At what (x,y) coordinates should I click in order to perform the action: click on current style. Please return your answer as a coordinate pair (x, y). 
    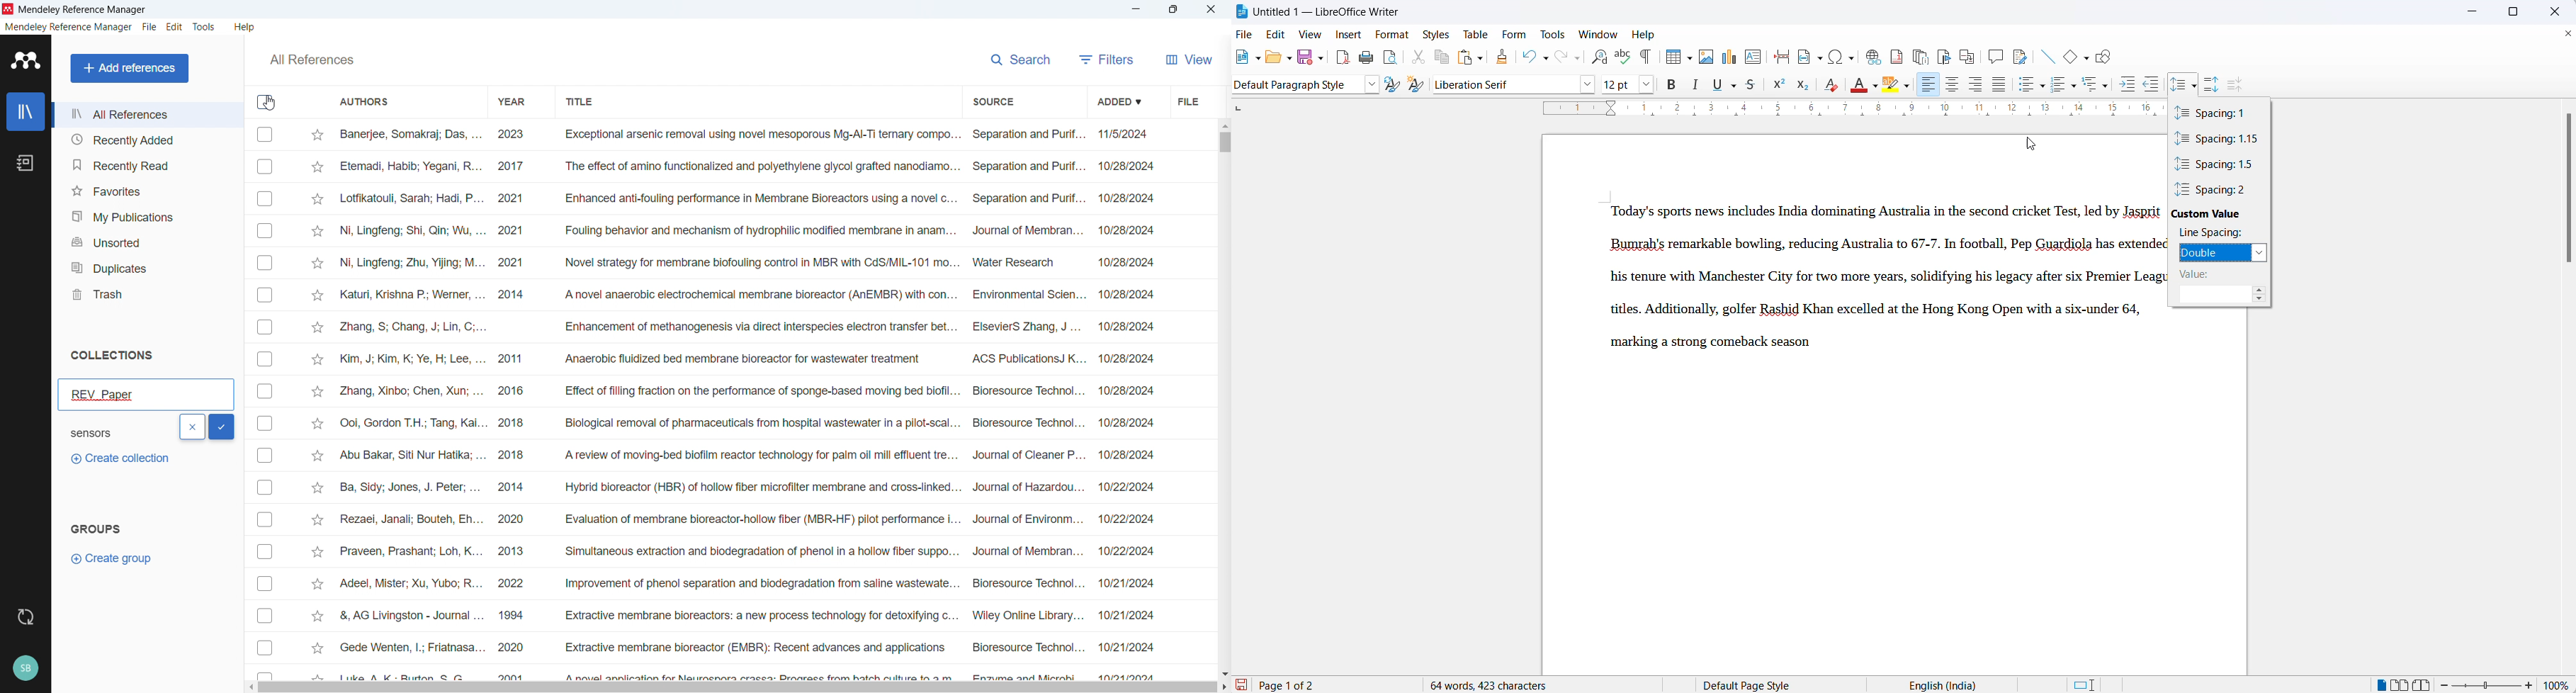
    Looking at the image, I should click on (1296, 86).